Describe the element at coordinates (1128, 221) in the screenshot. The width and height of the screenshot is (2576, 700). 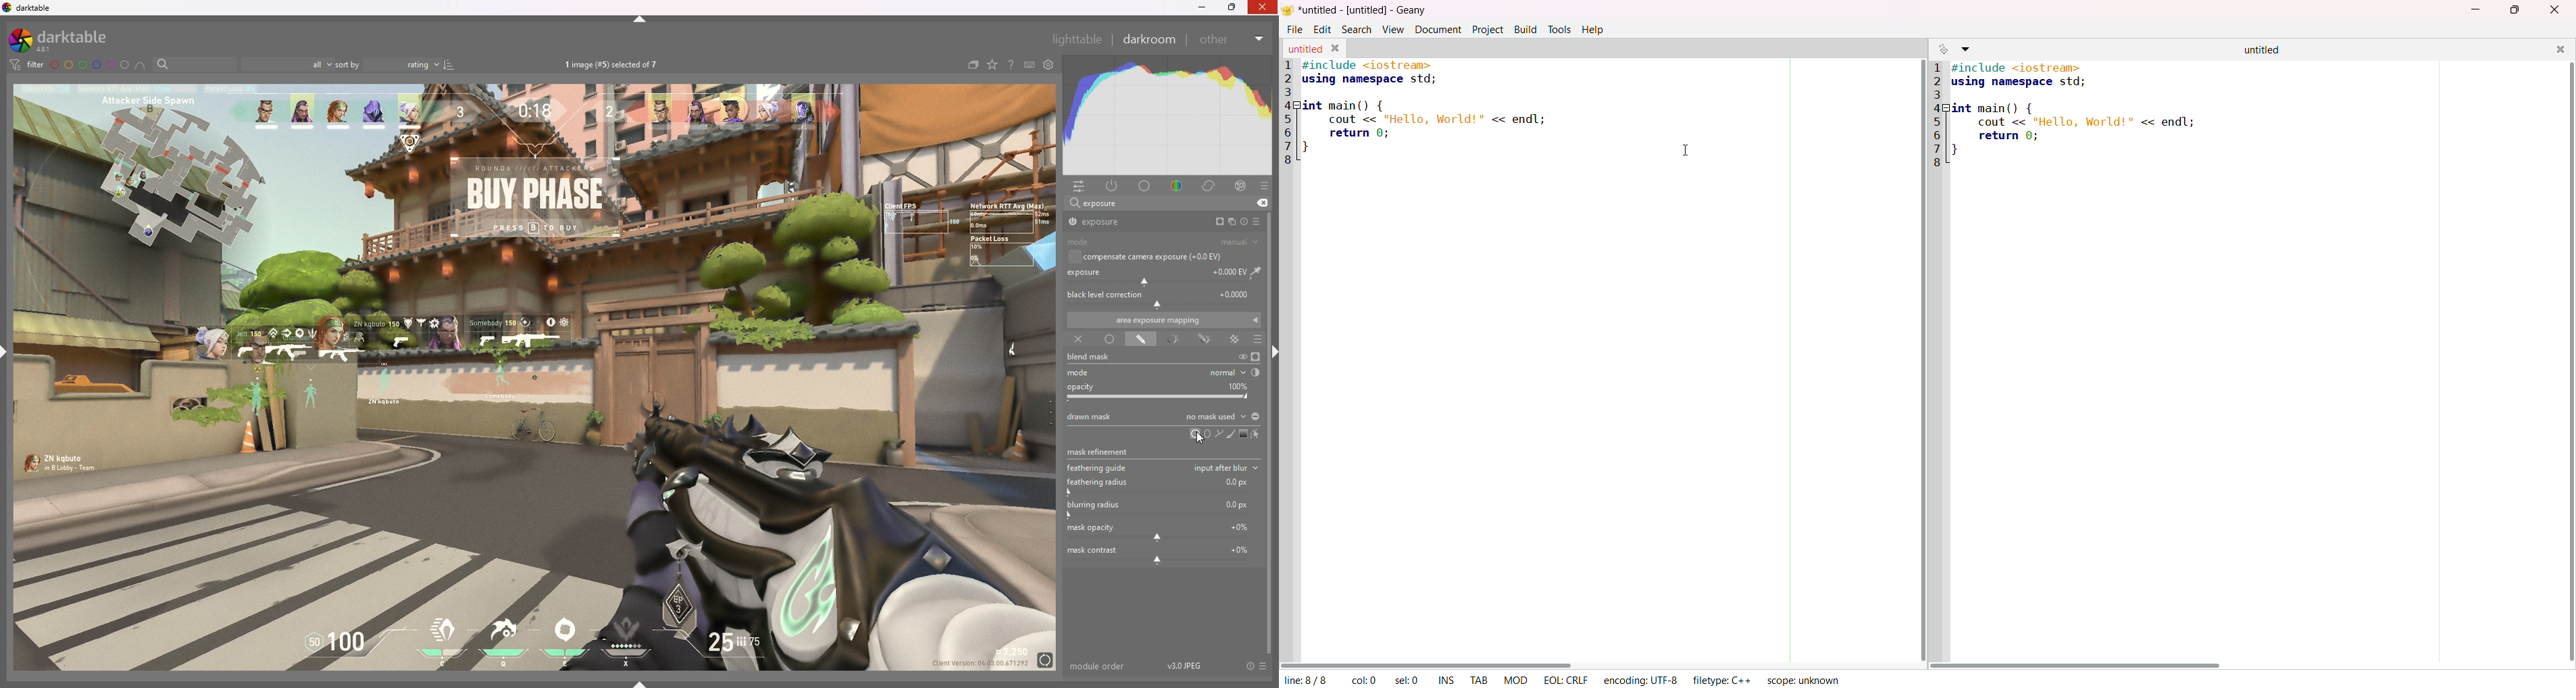
I see `exposure` at that location.